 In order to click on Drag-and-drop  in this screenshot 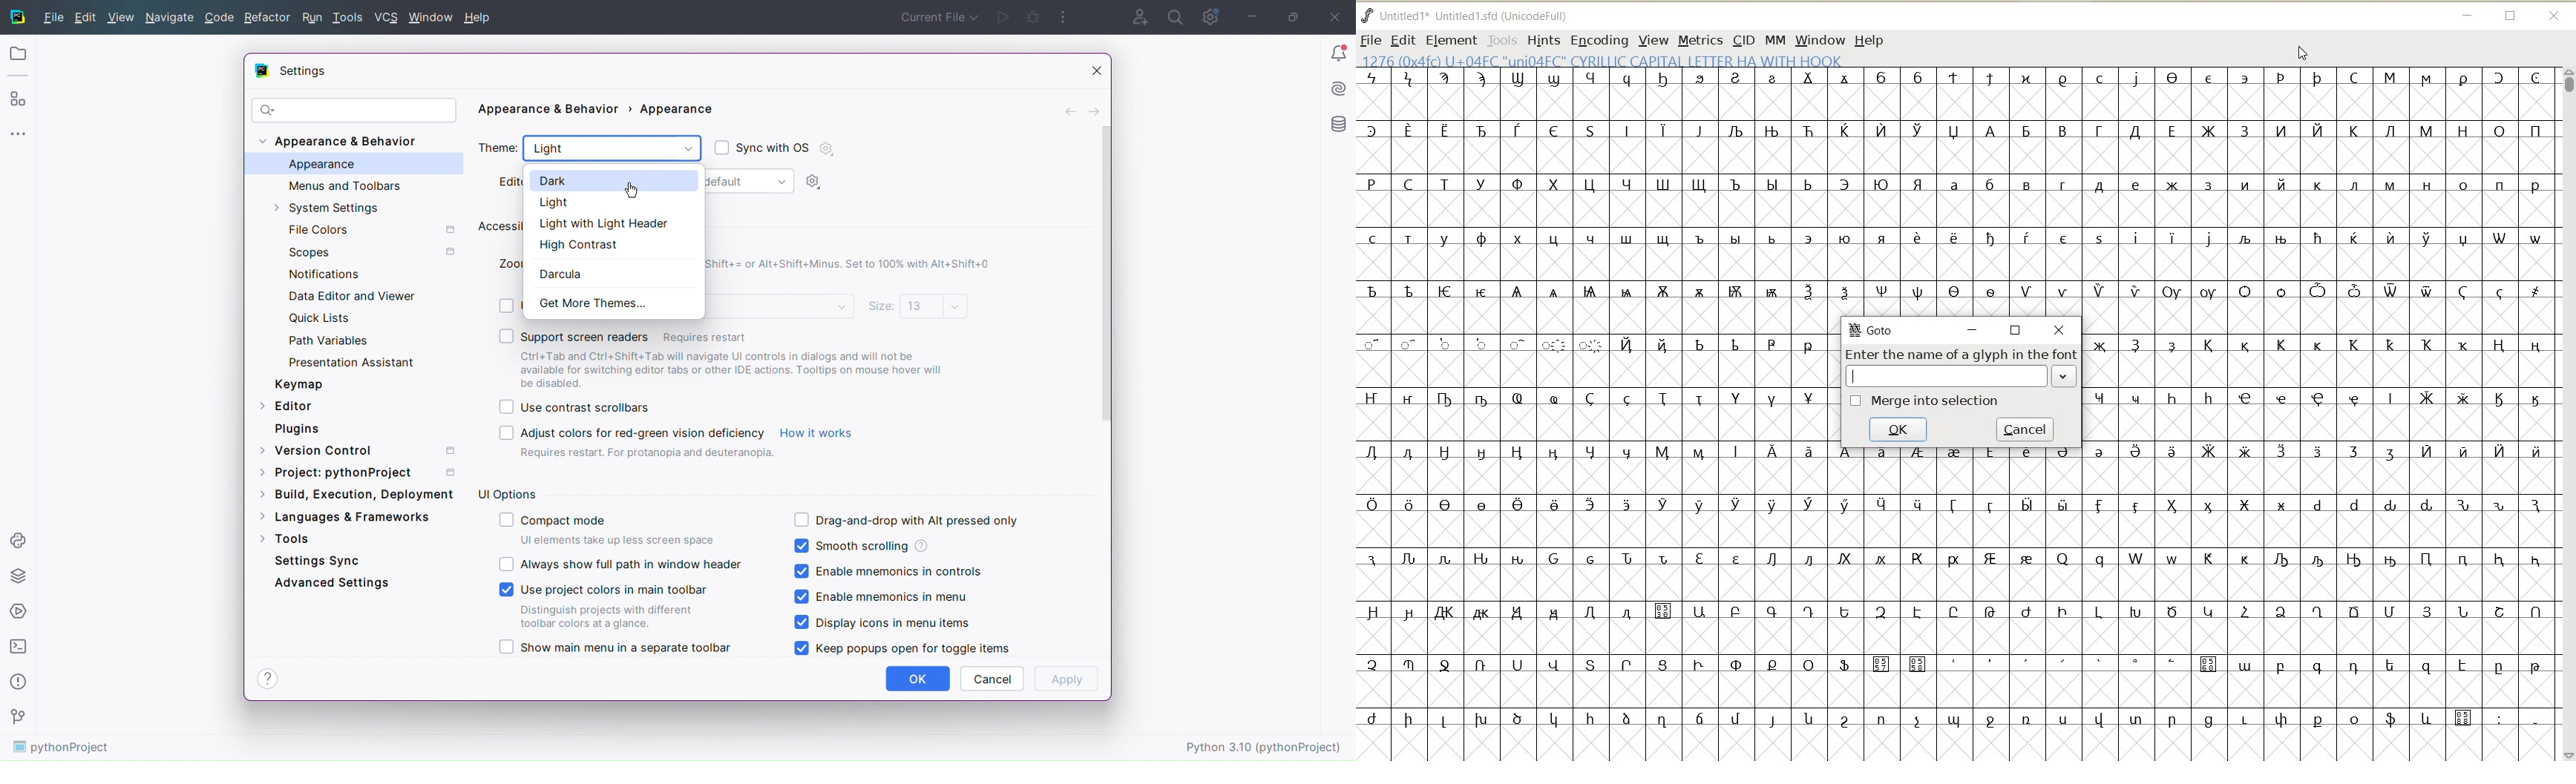, I will do `click(906, 519)`.